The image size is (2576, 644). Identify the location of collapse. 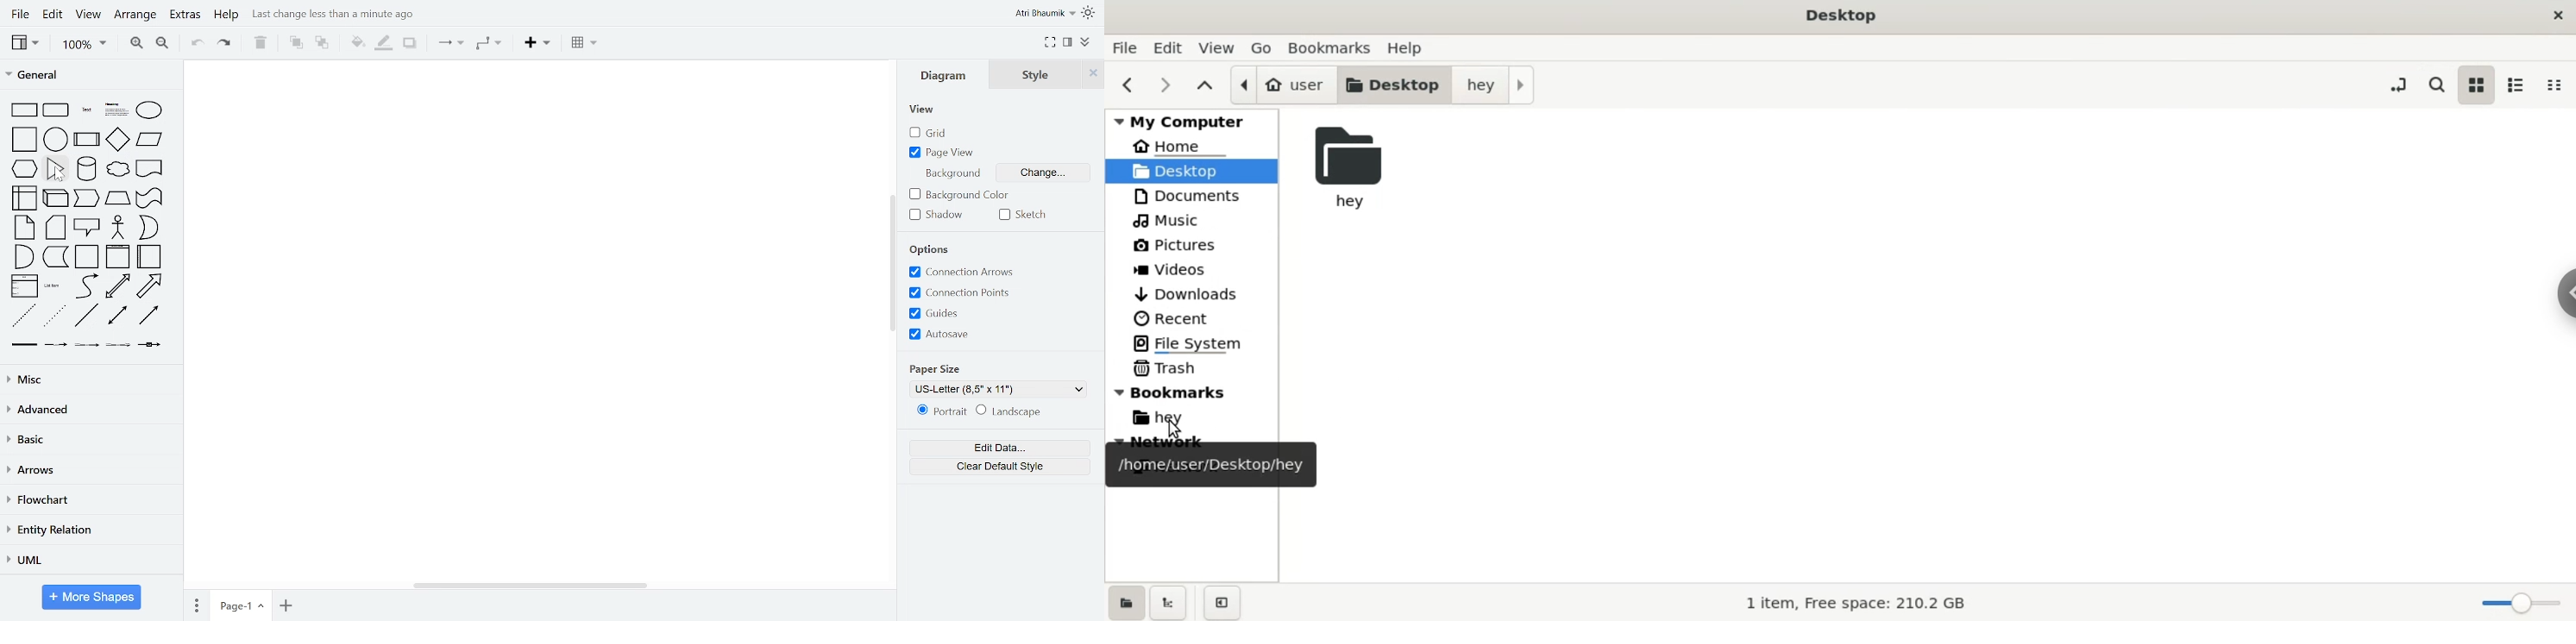
(1085, 43).